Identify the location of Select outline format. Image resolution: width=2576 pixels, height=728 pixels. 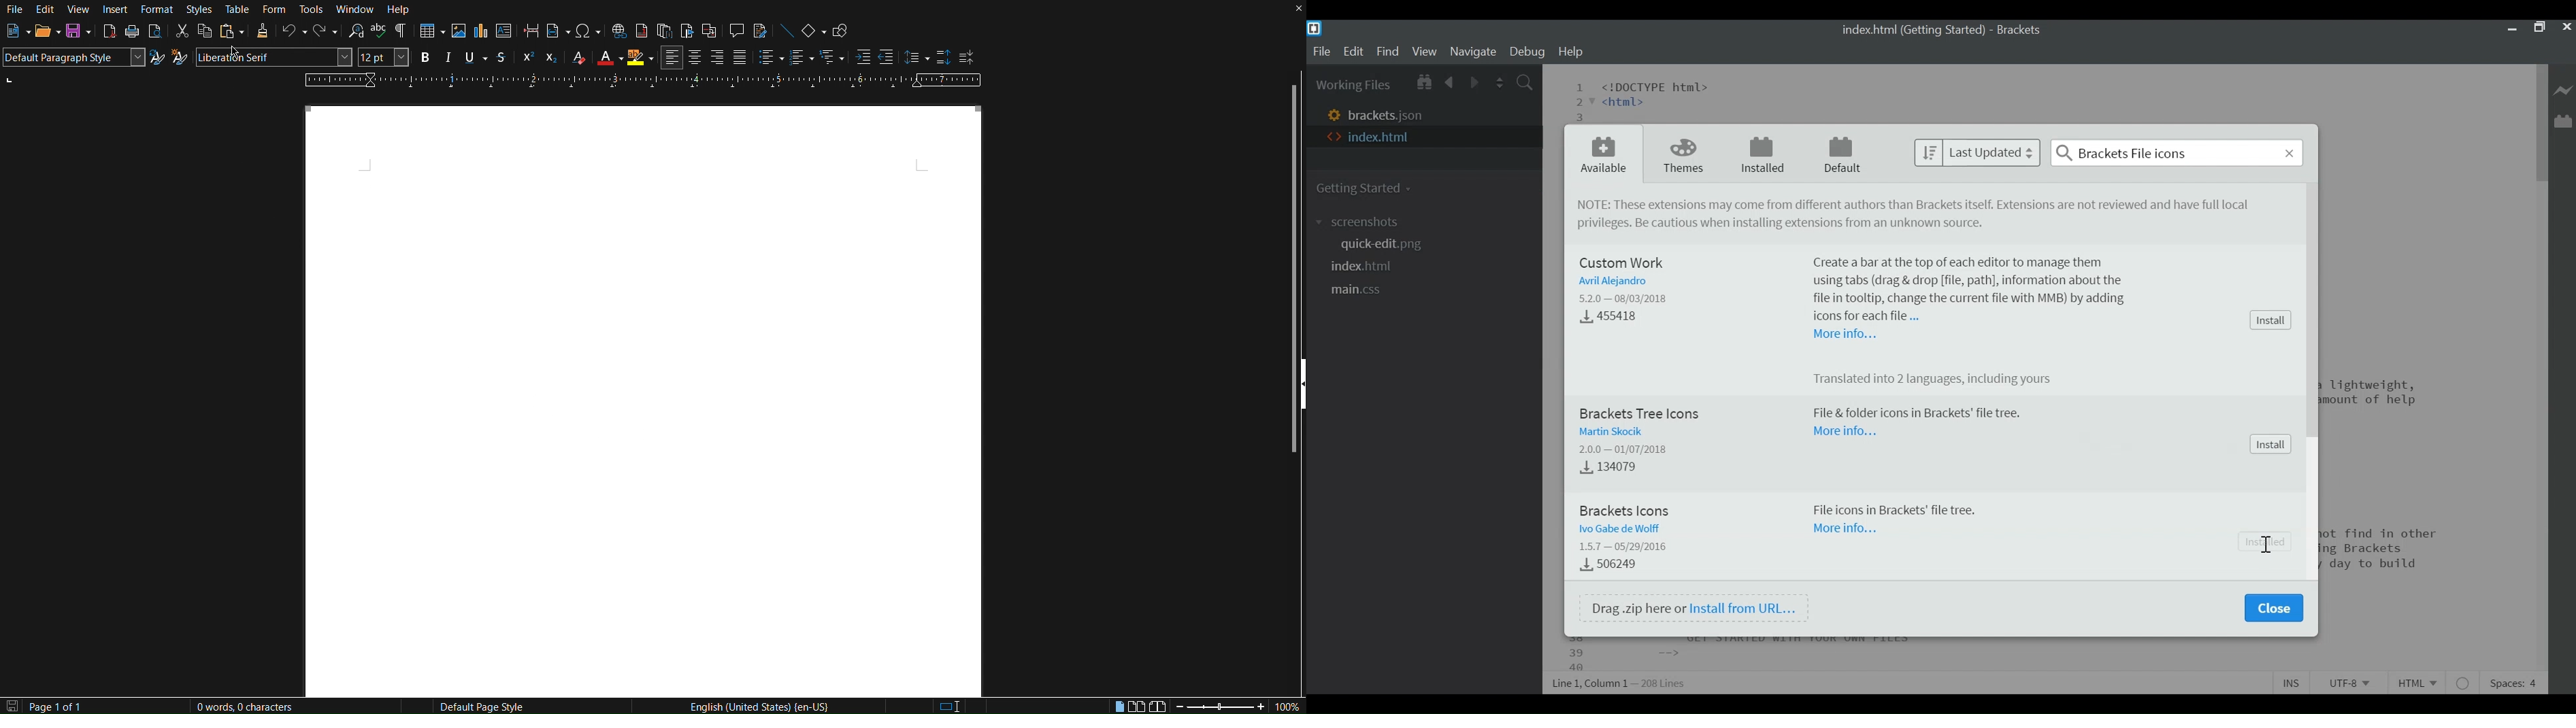
(831, 59).